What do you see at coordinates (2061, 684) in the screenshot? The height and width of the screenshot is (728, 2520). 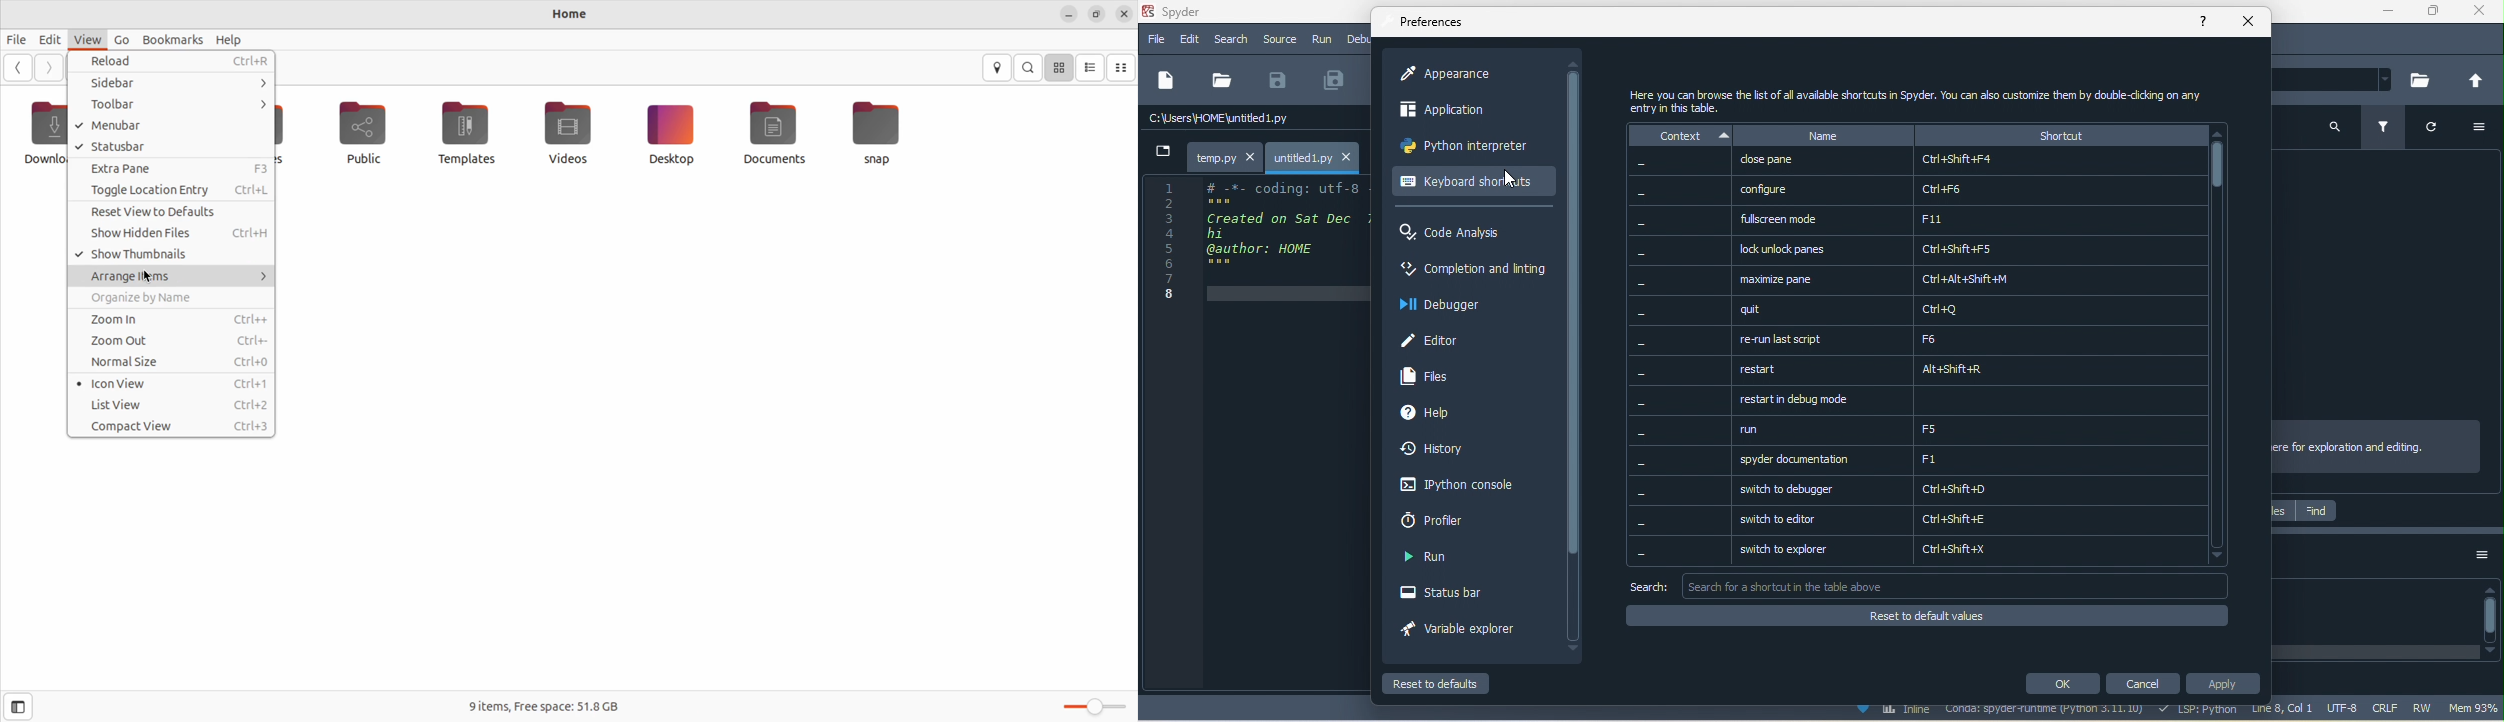 I see `ok` at bounding box center [2061, 684].